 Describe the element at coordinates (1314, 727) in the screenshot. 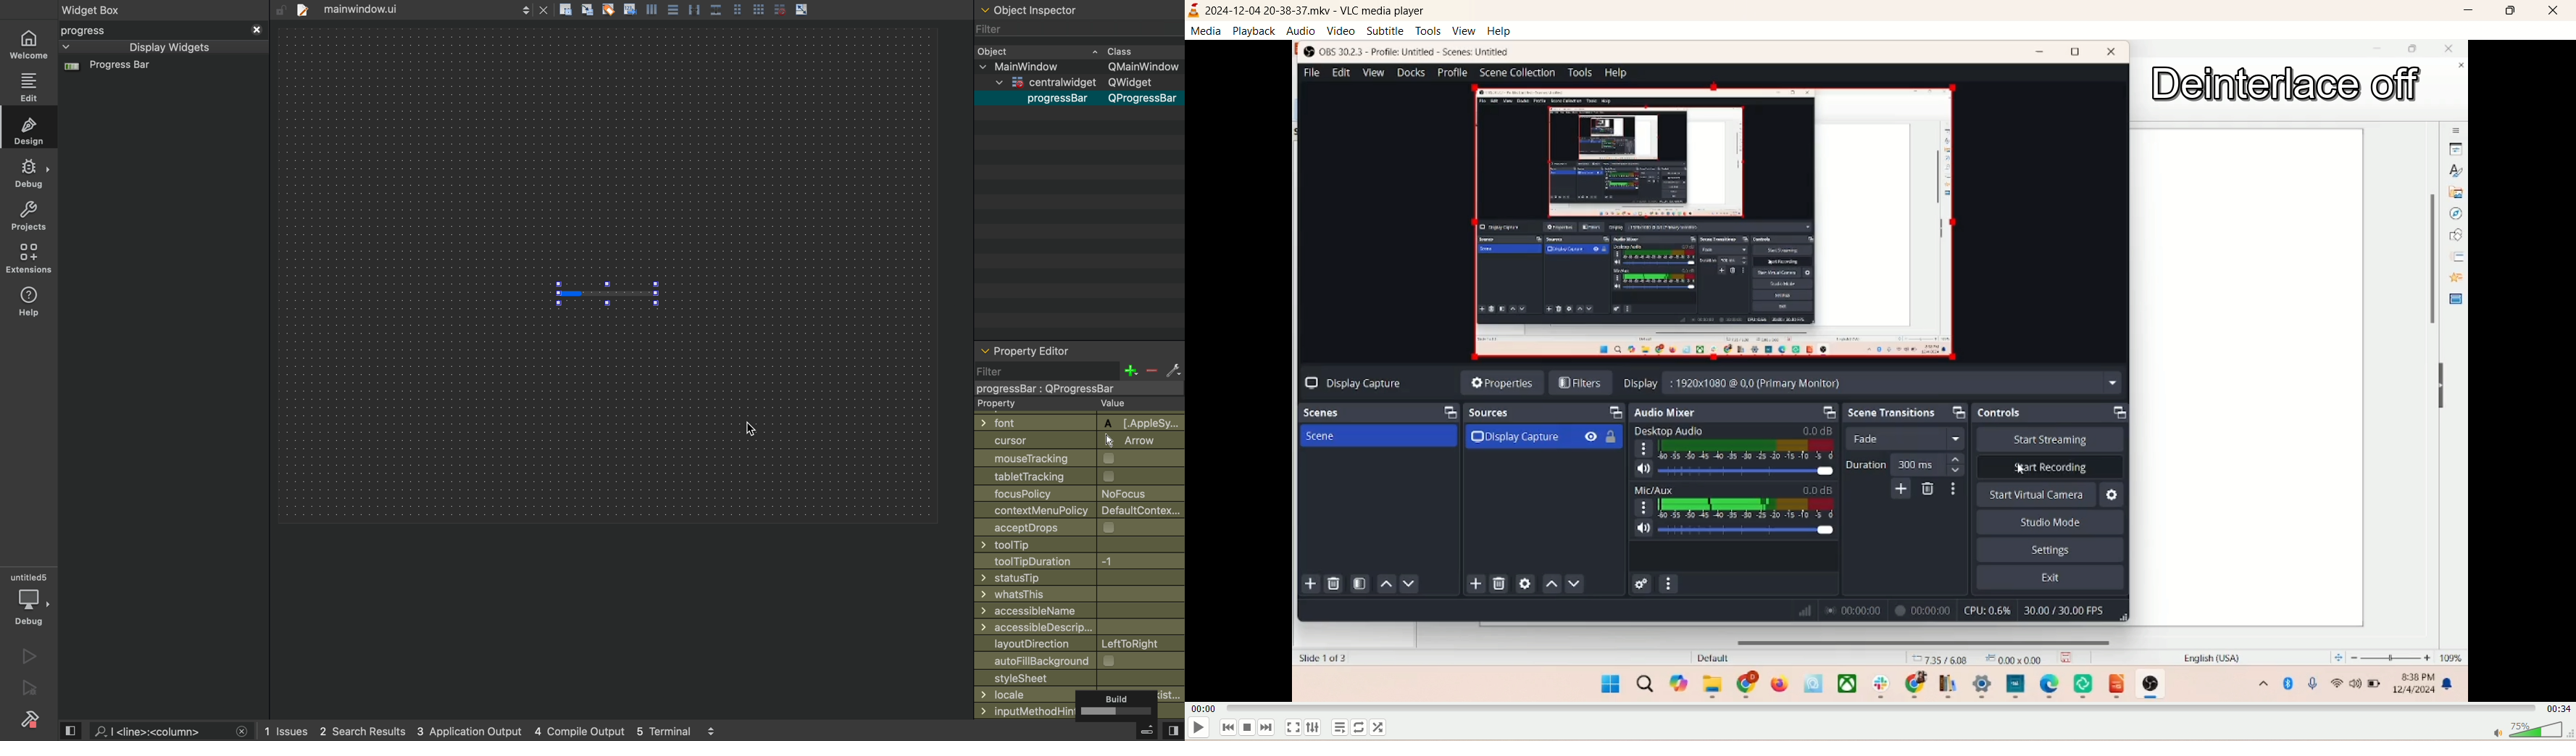

I see `extended settings` at that location.